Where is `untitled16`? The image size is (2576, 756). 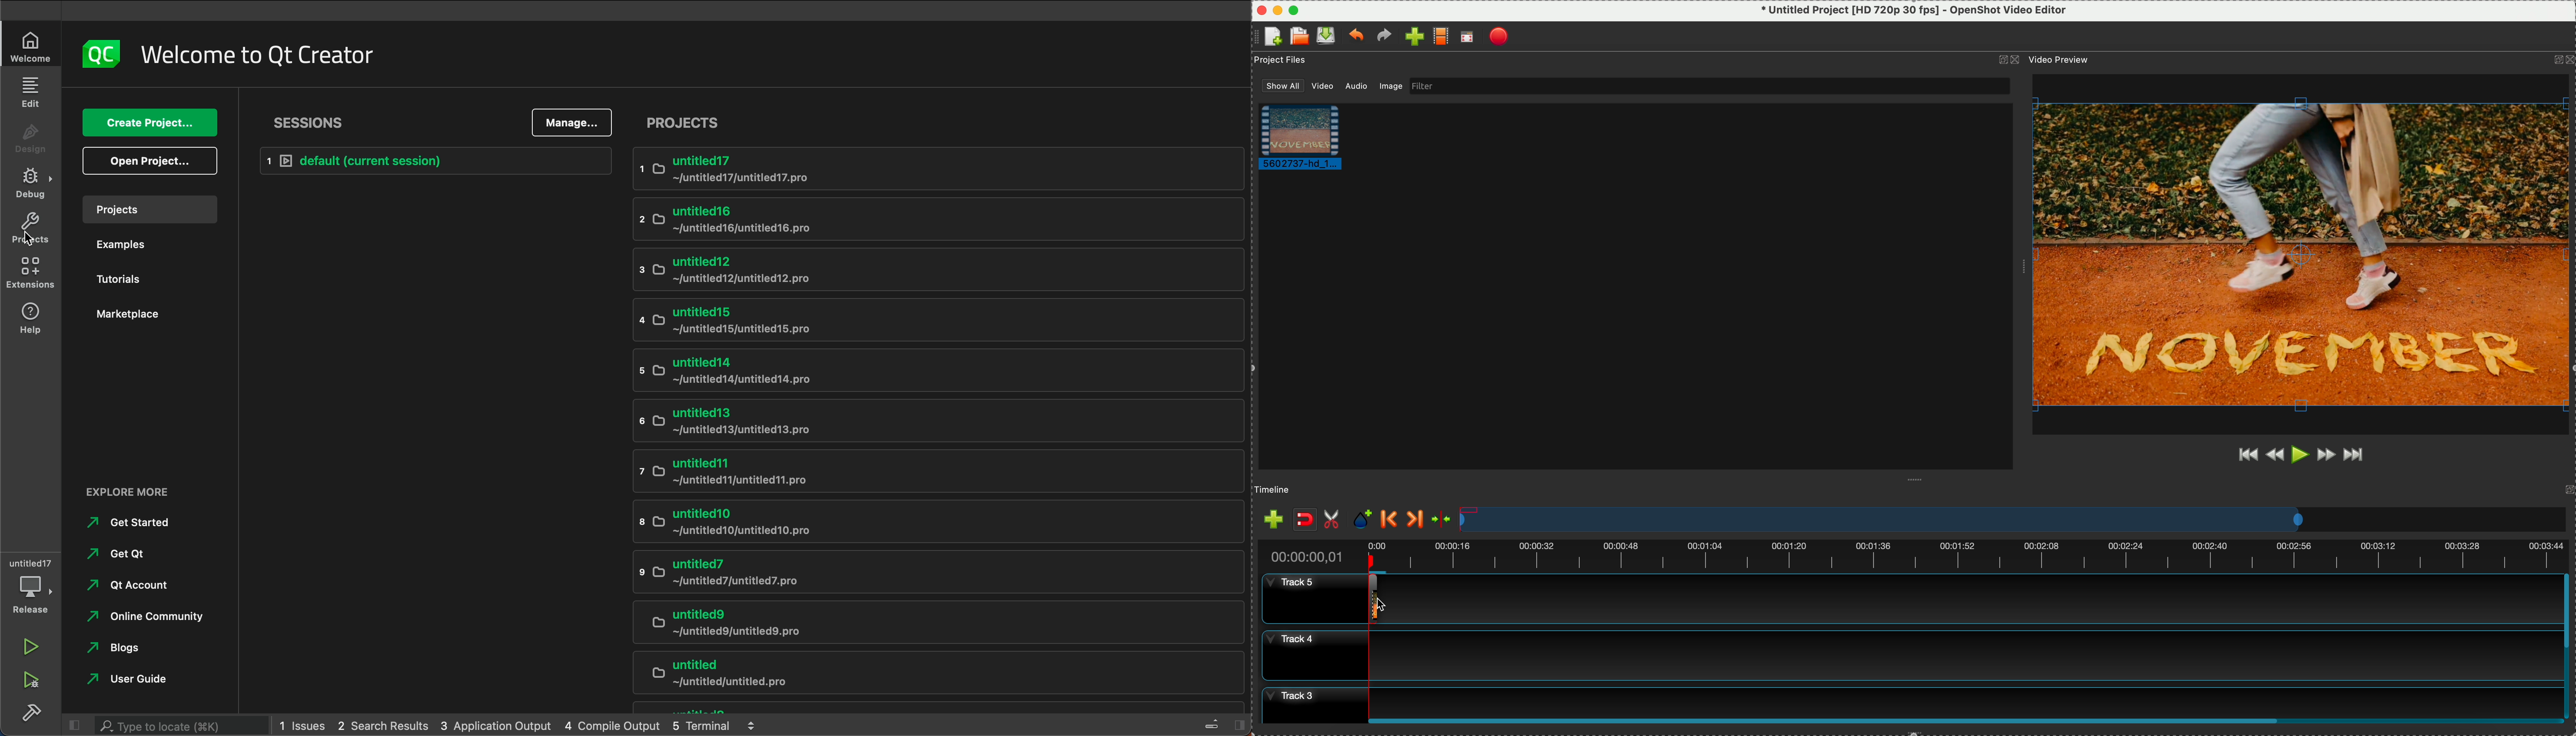
untitled16 is located at coordinates (926, 219).